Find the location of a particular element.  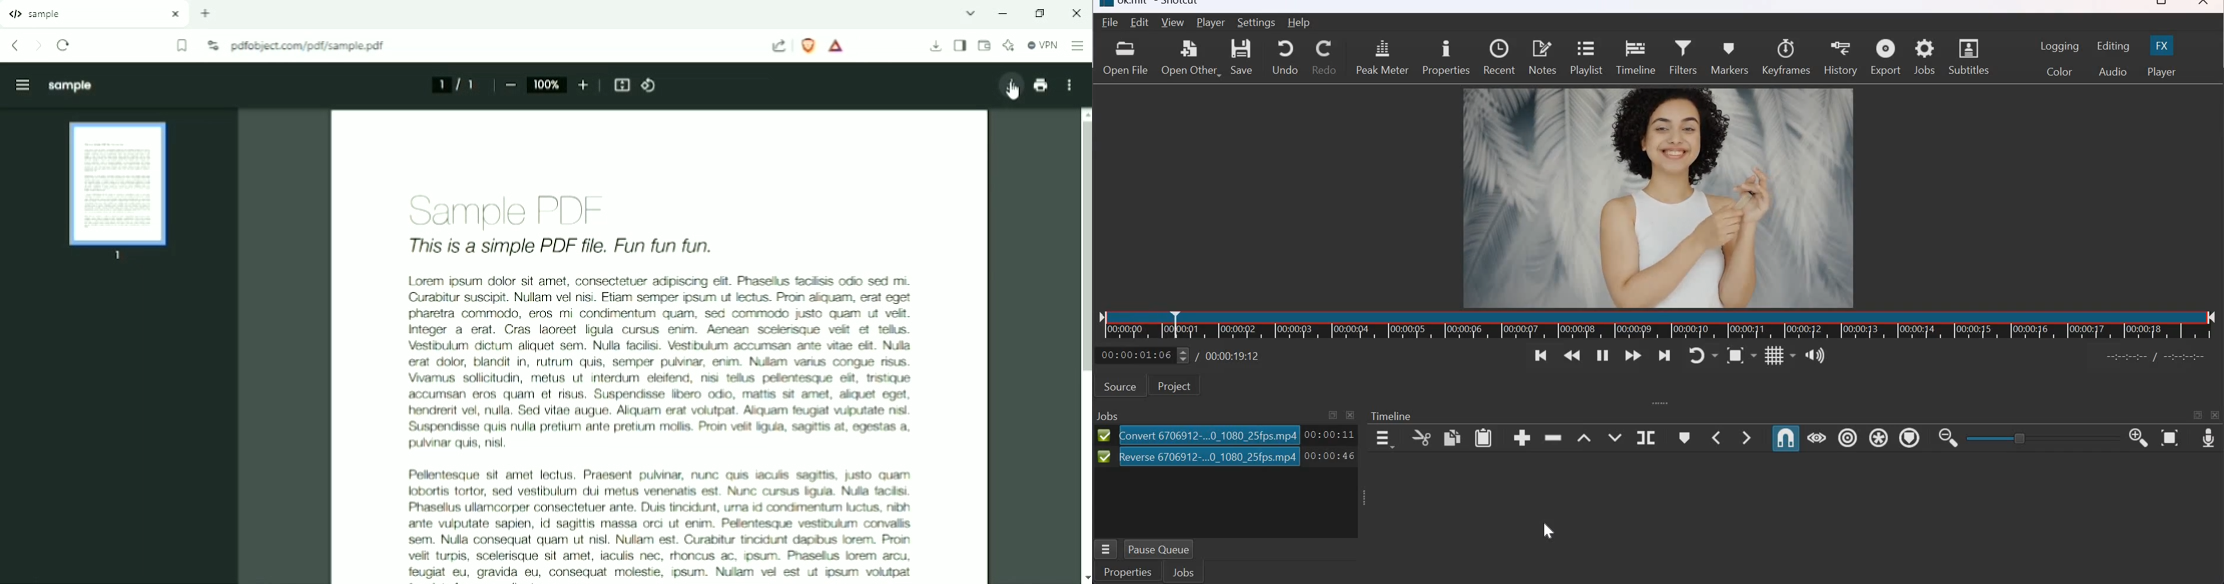

Player is located at coordinates (1211, 22).